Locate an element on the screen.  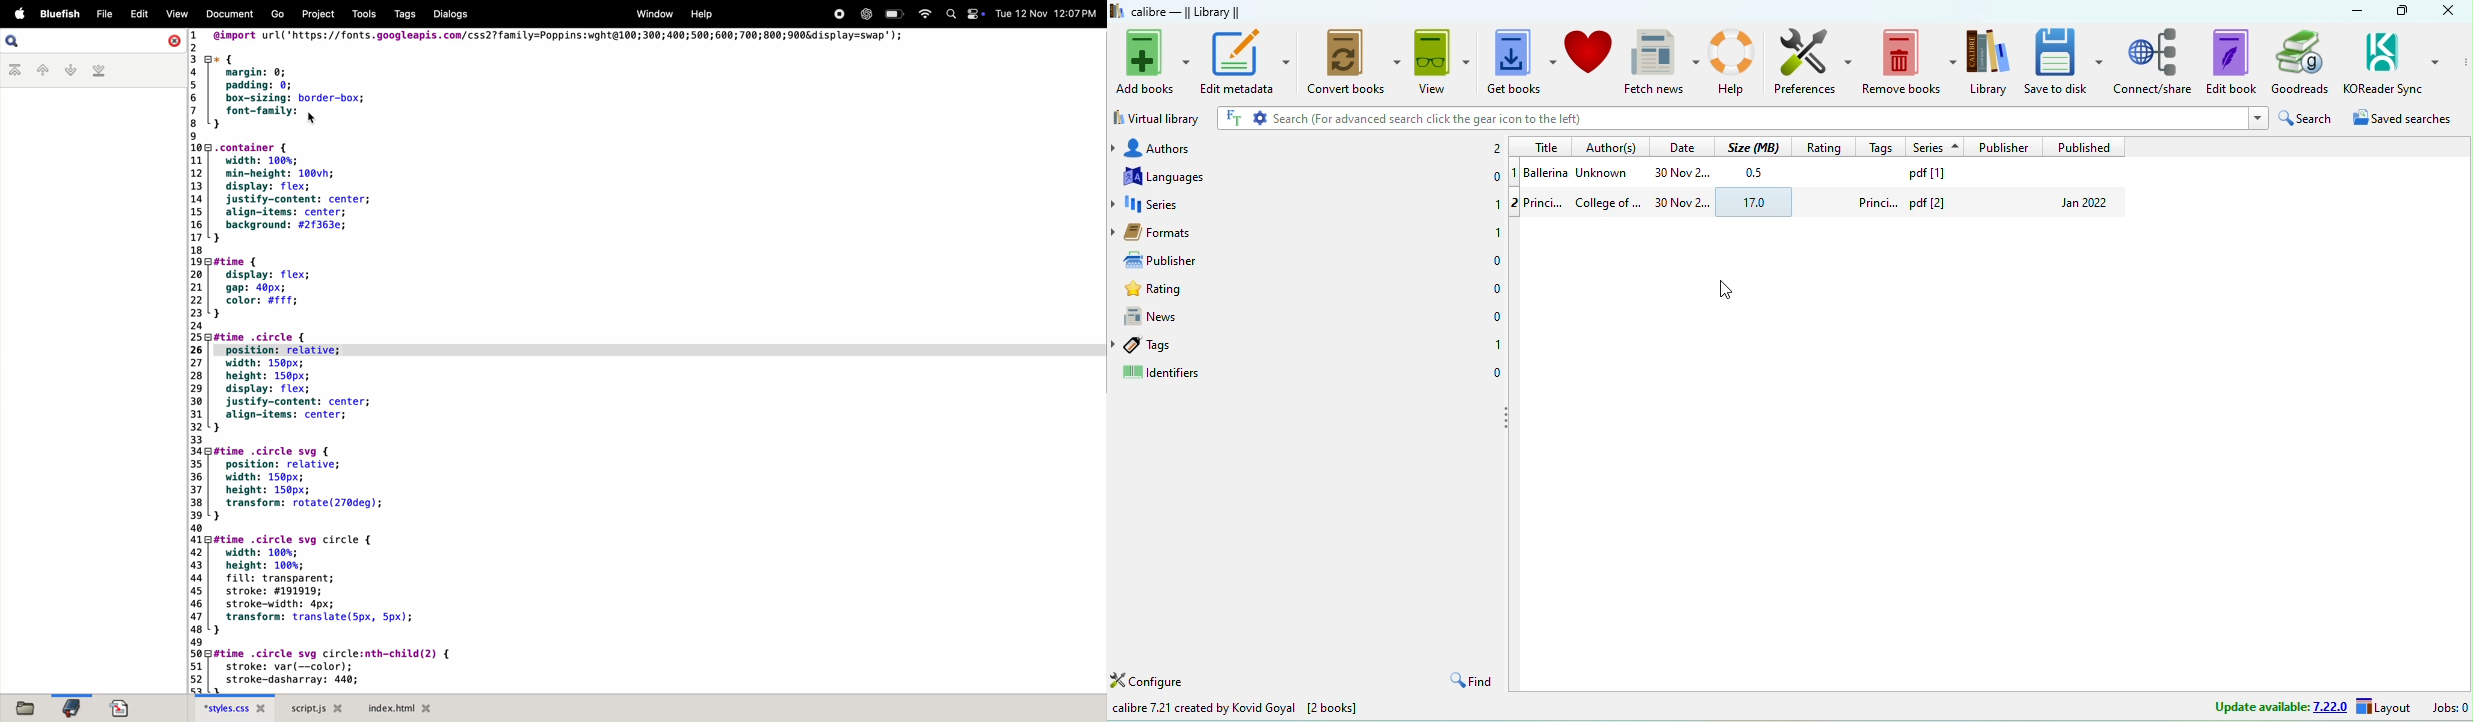
drop down is located at coordinates (1116, 147).